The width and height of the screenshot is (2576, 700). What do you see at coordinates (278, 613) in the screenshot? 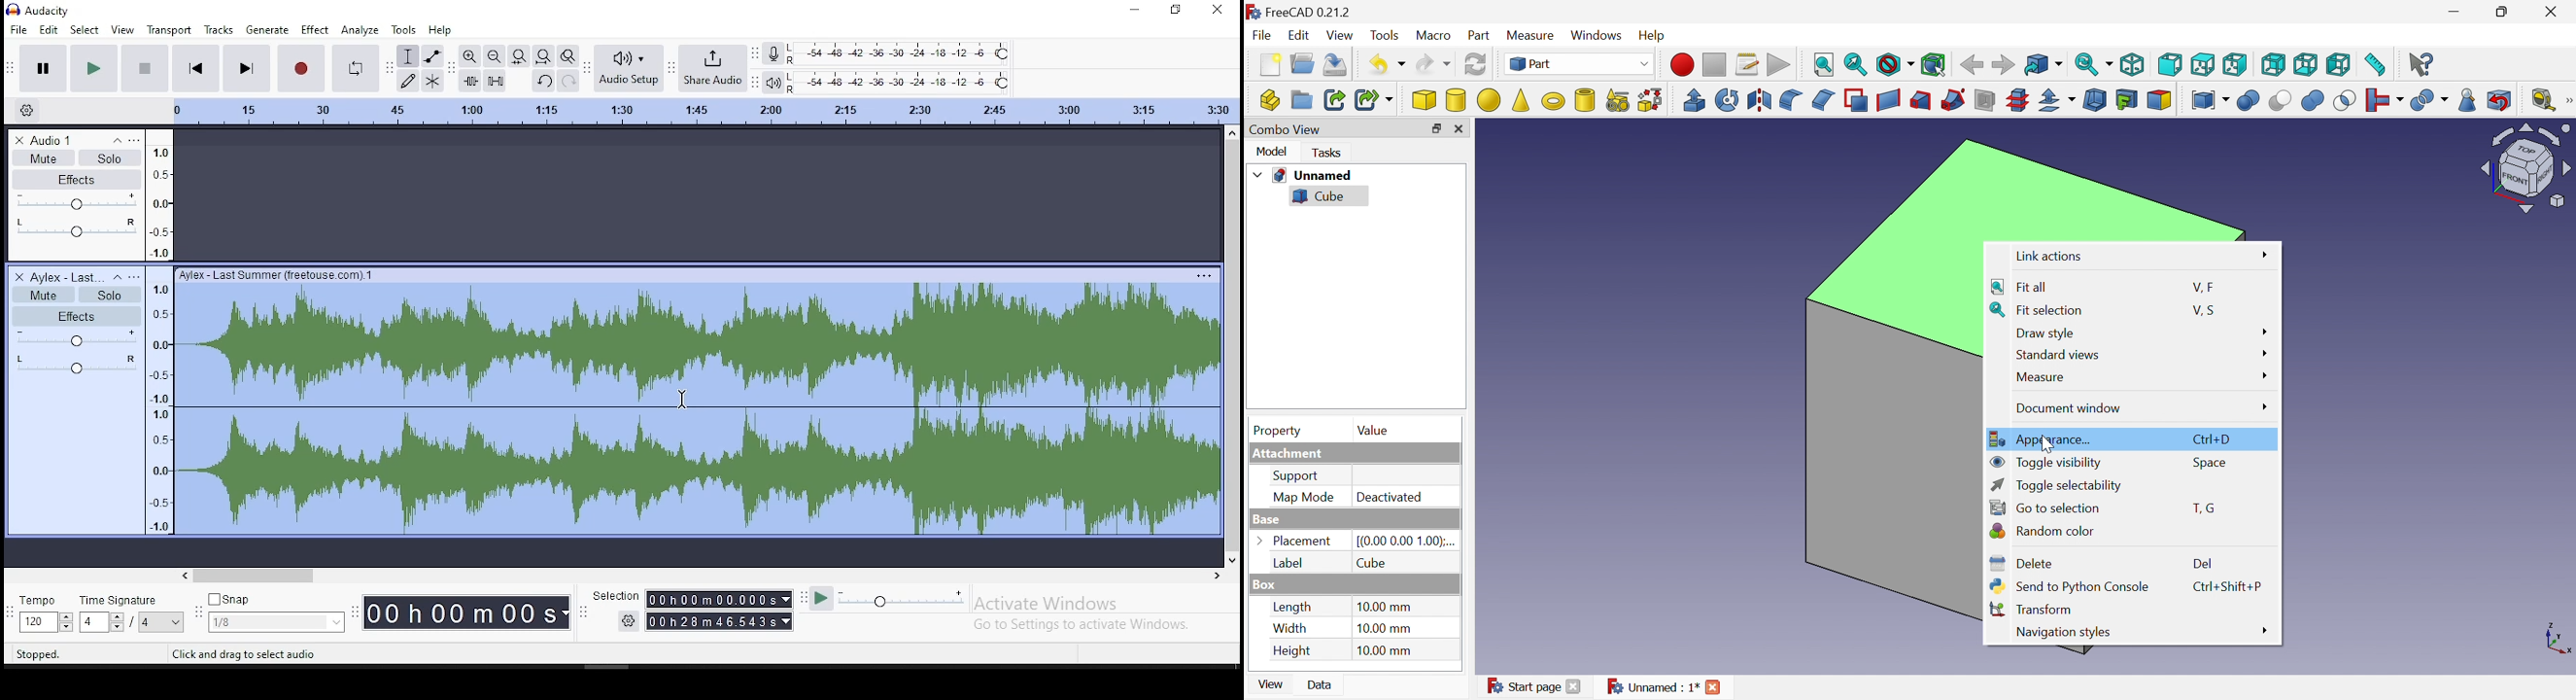
I see `snap` at bounding box center [278, 613].